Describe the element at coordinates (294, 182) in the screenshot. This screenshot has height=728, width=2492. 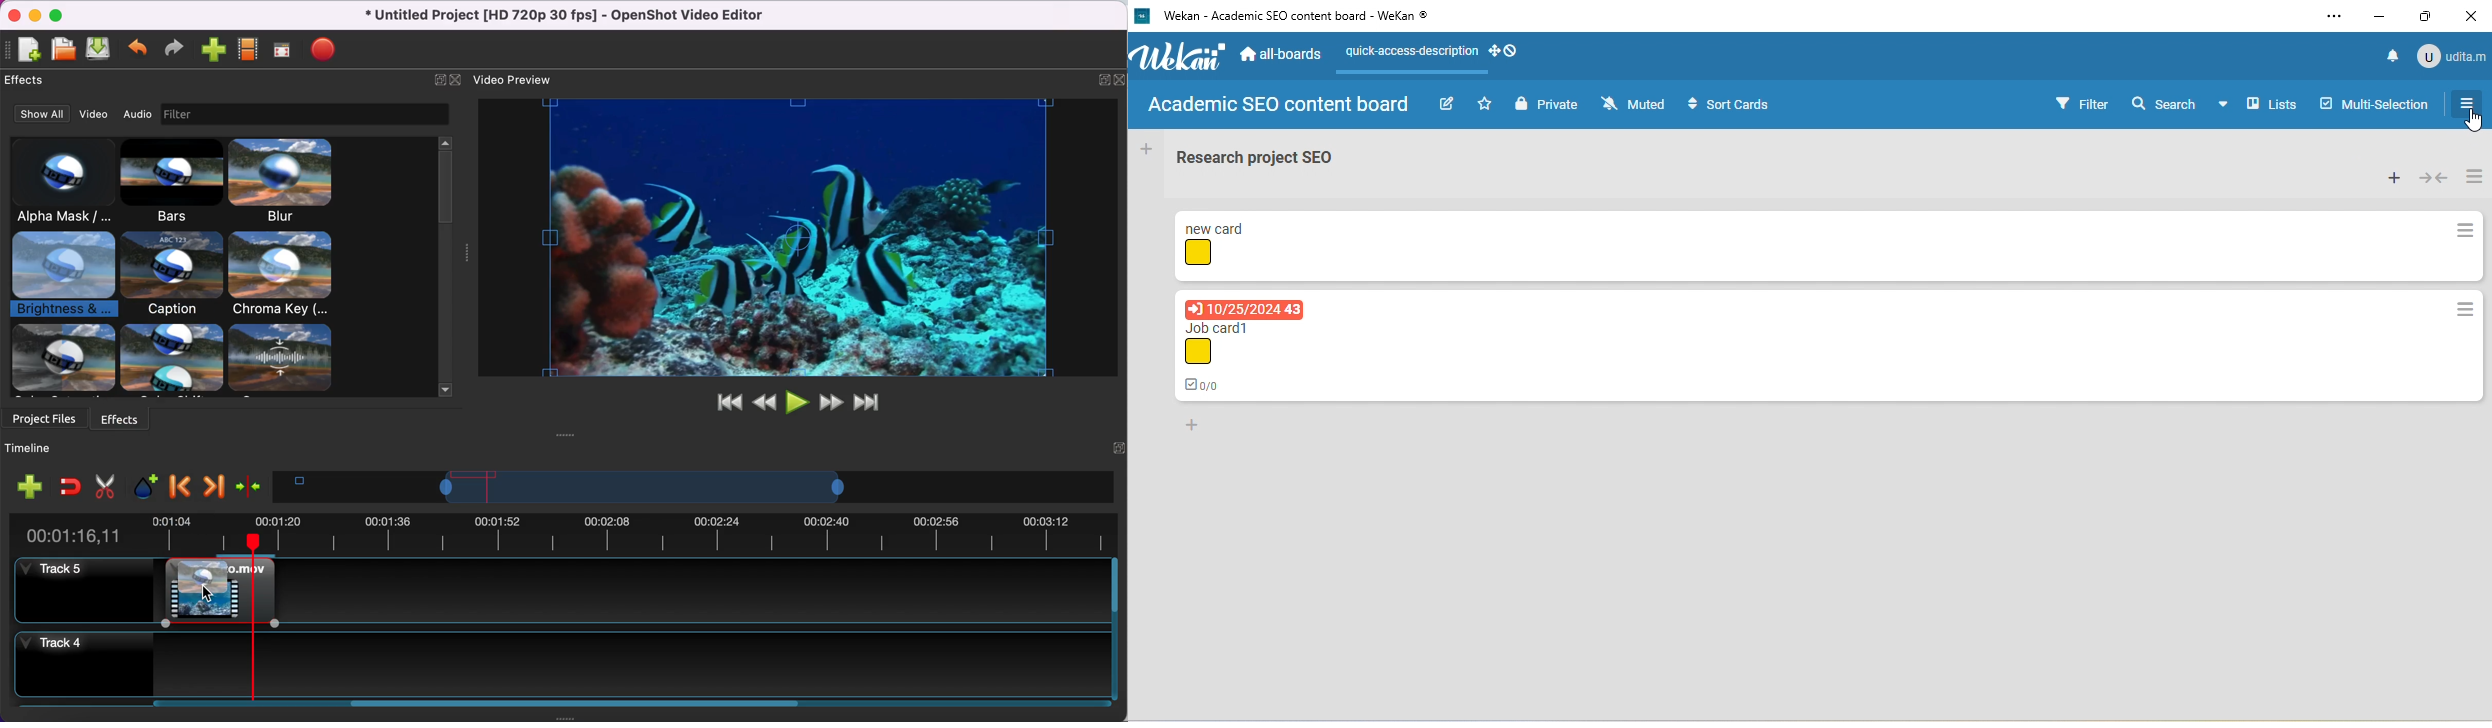
I see `blur` at that location.